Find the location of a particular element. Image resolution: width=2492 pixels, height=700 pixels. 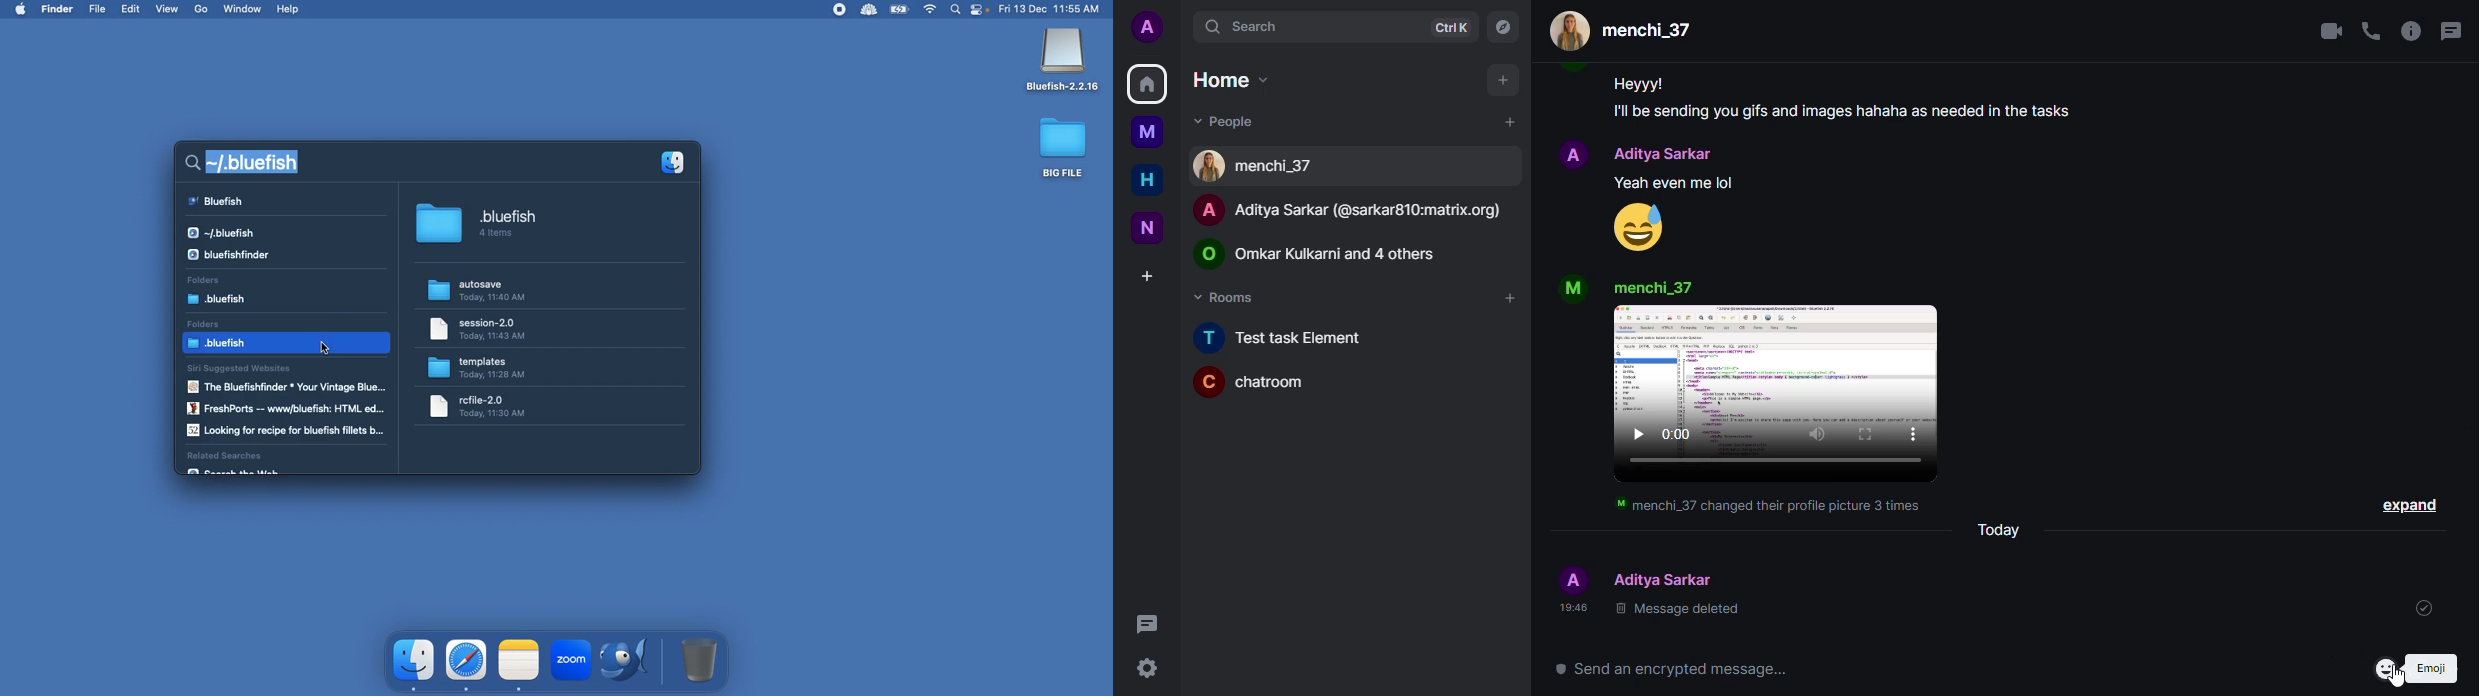

people is located at coordinates (1226, 120).